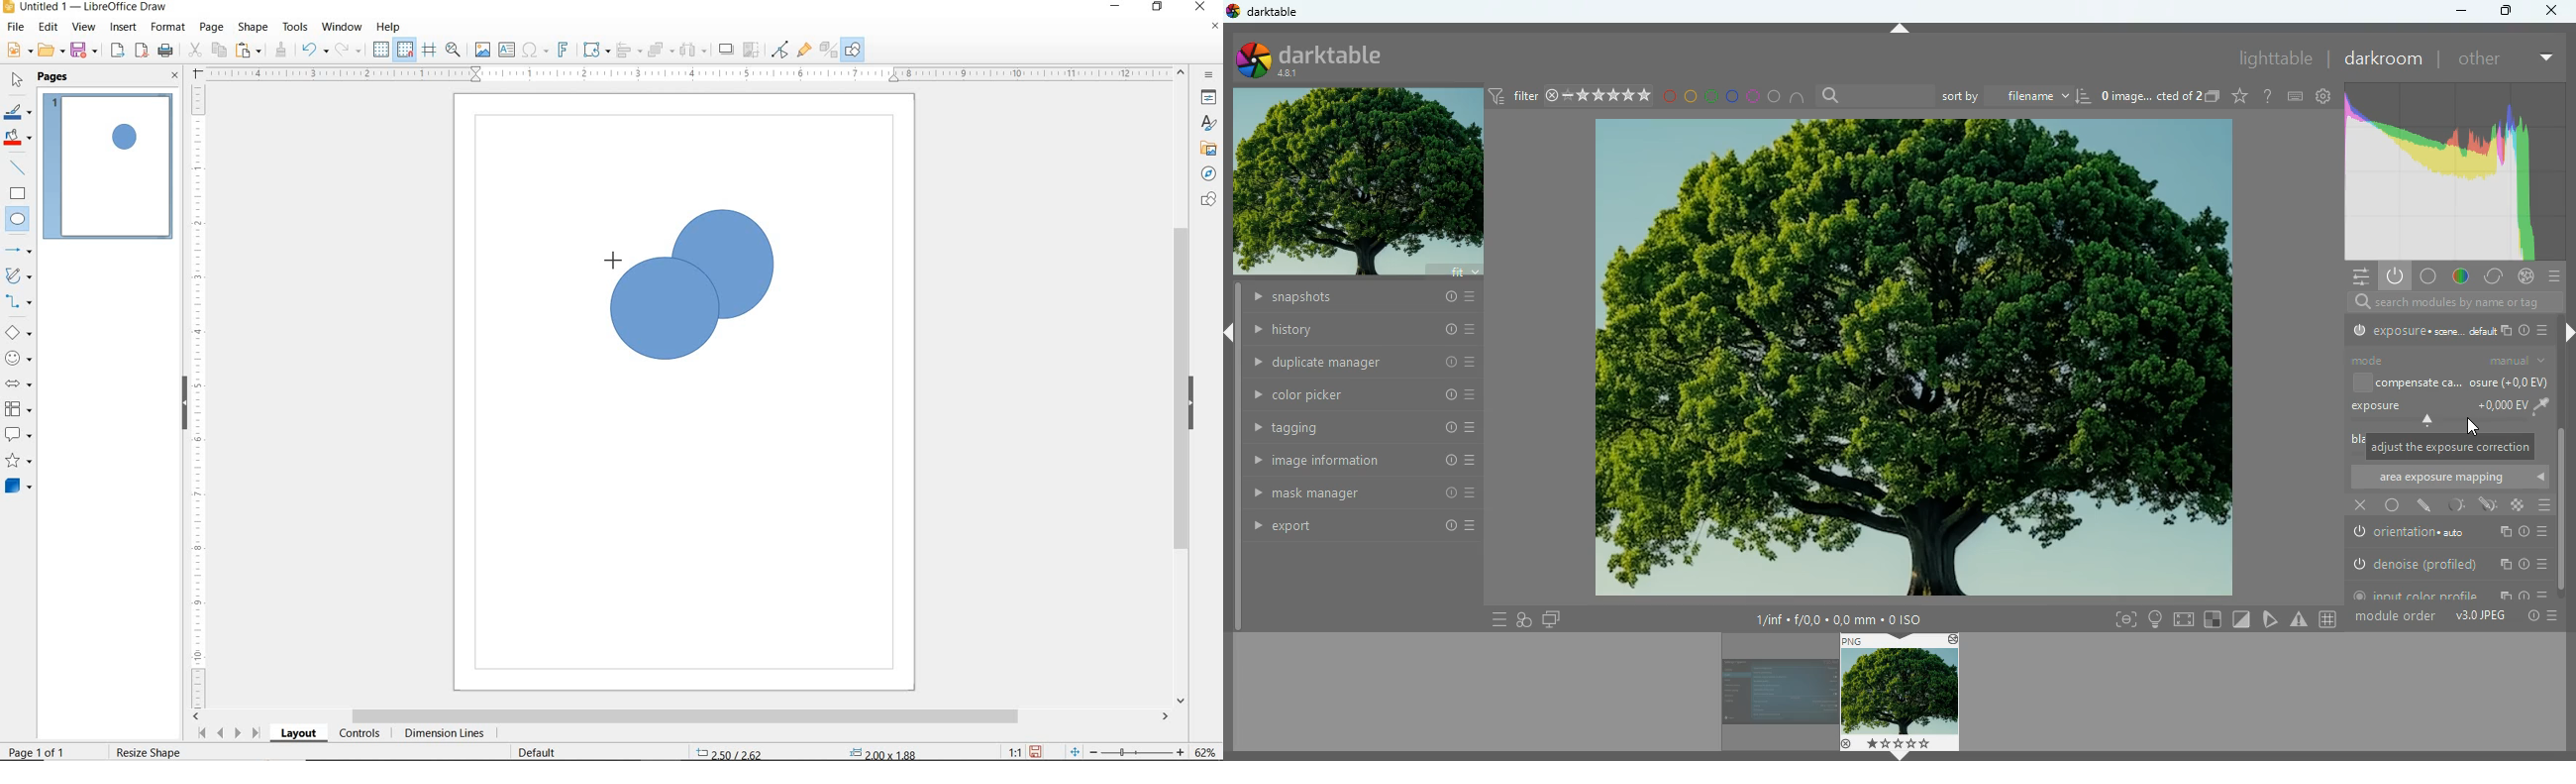 This screenshot has width=2576, height=784. I want to click on STYLES, so click(1206, 125).